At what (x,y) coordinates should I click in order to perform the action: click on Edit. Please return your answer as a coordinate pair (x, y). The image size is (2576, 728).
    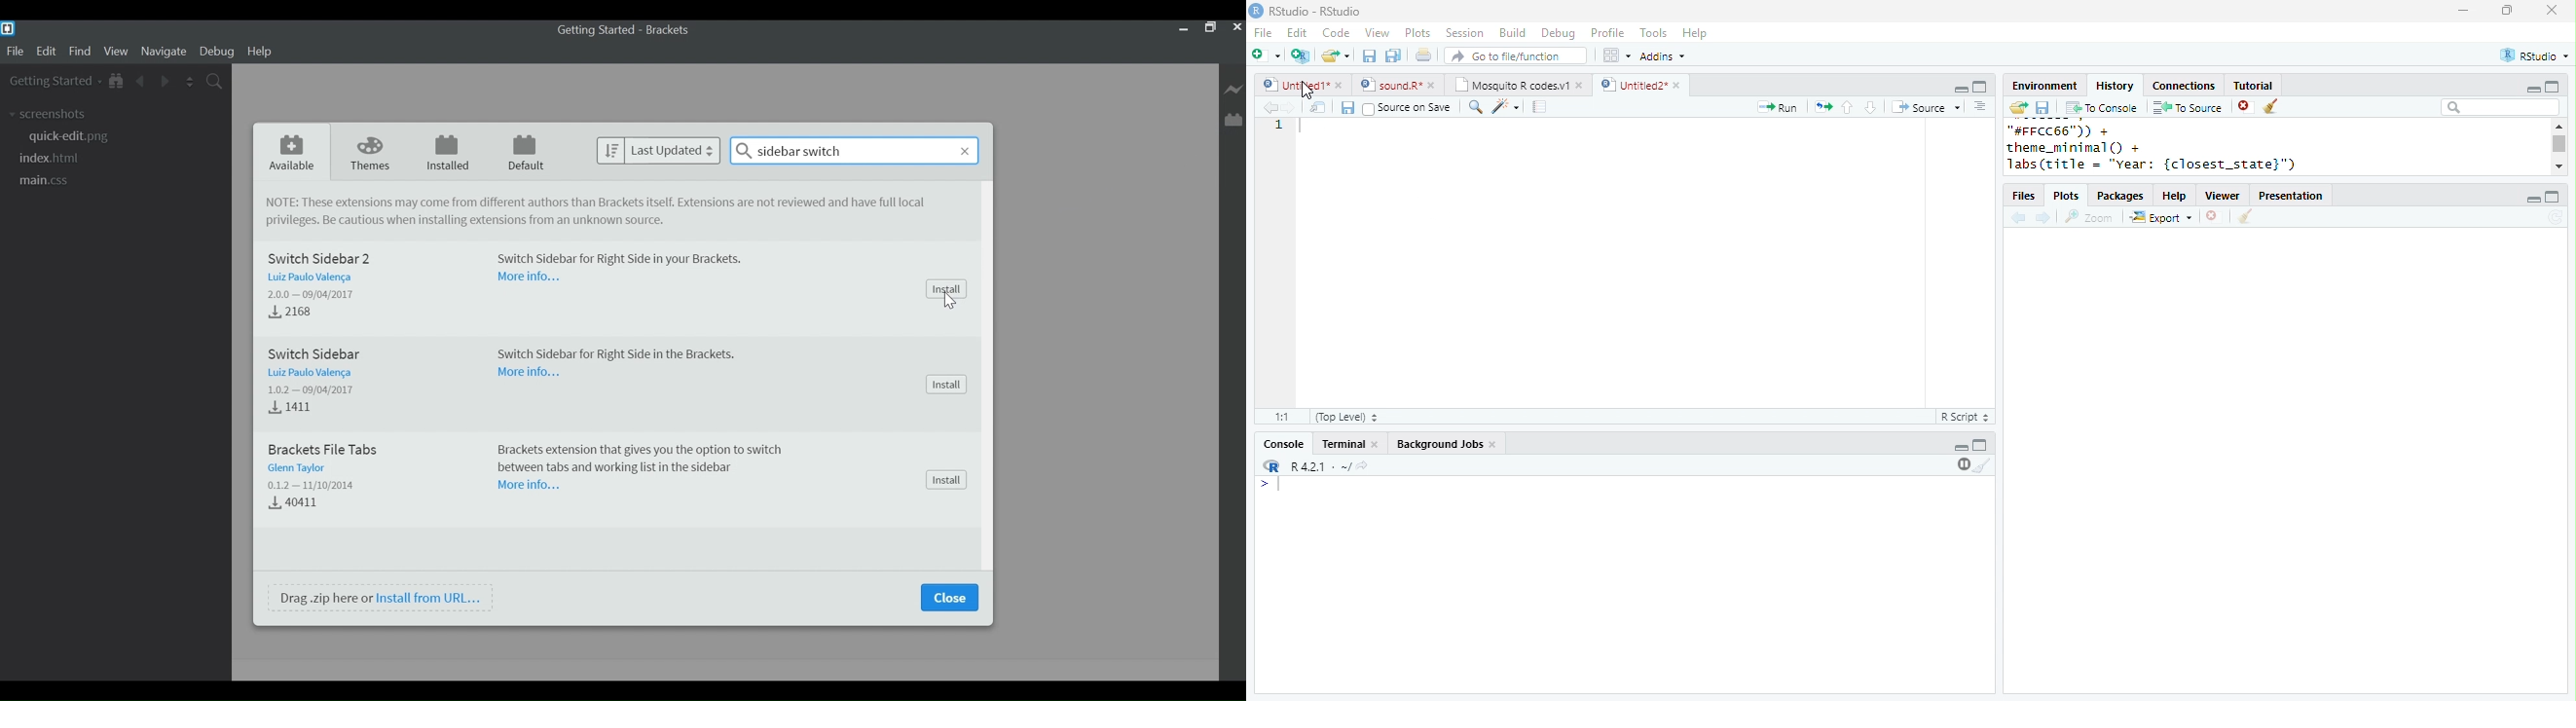
    Looking at the image, I should click on (1297, 32).